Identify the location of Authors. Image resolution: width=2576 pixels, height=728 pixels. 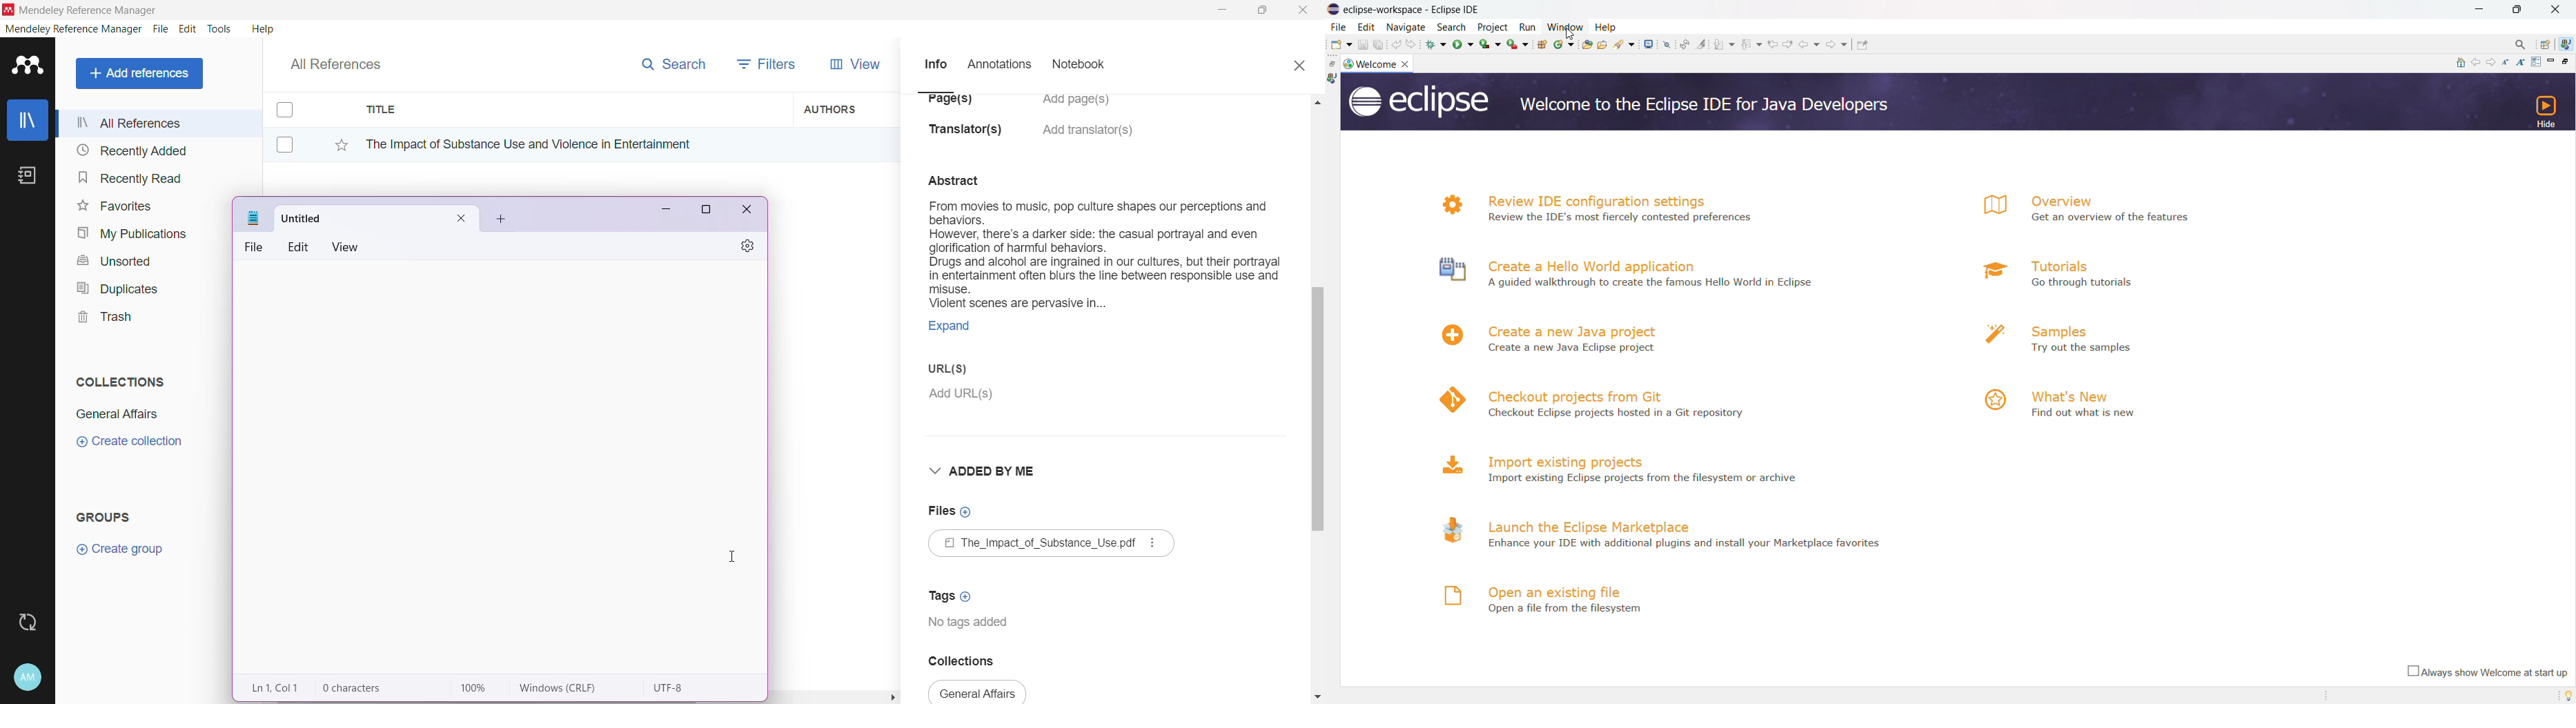
(847, 108).